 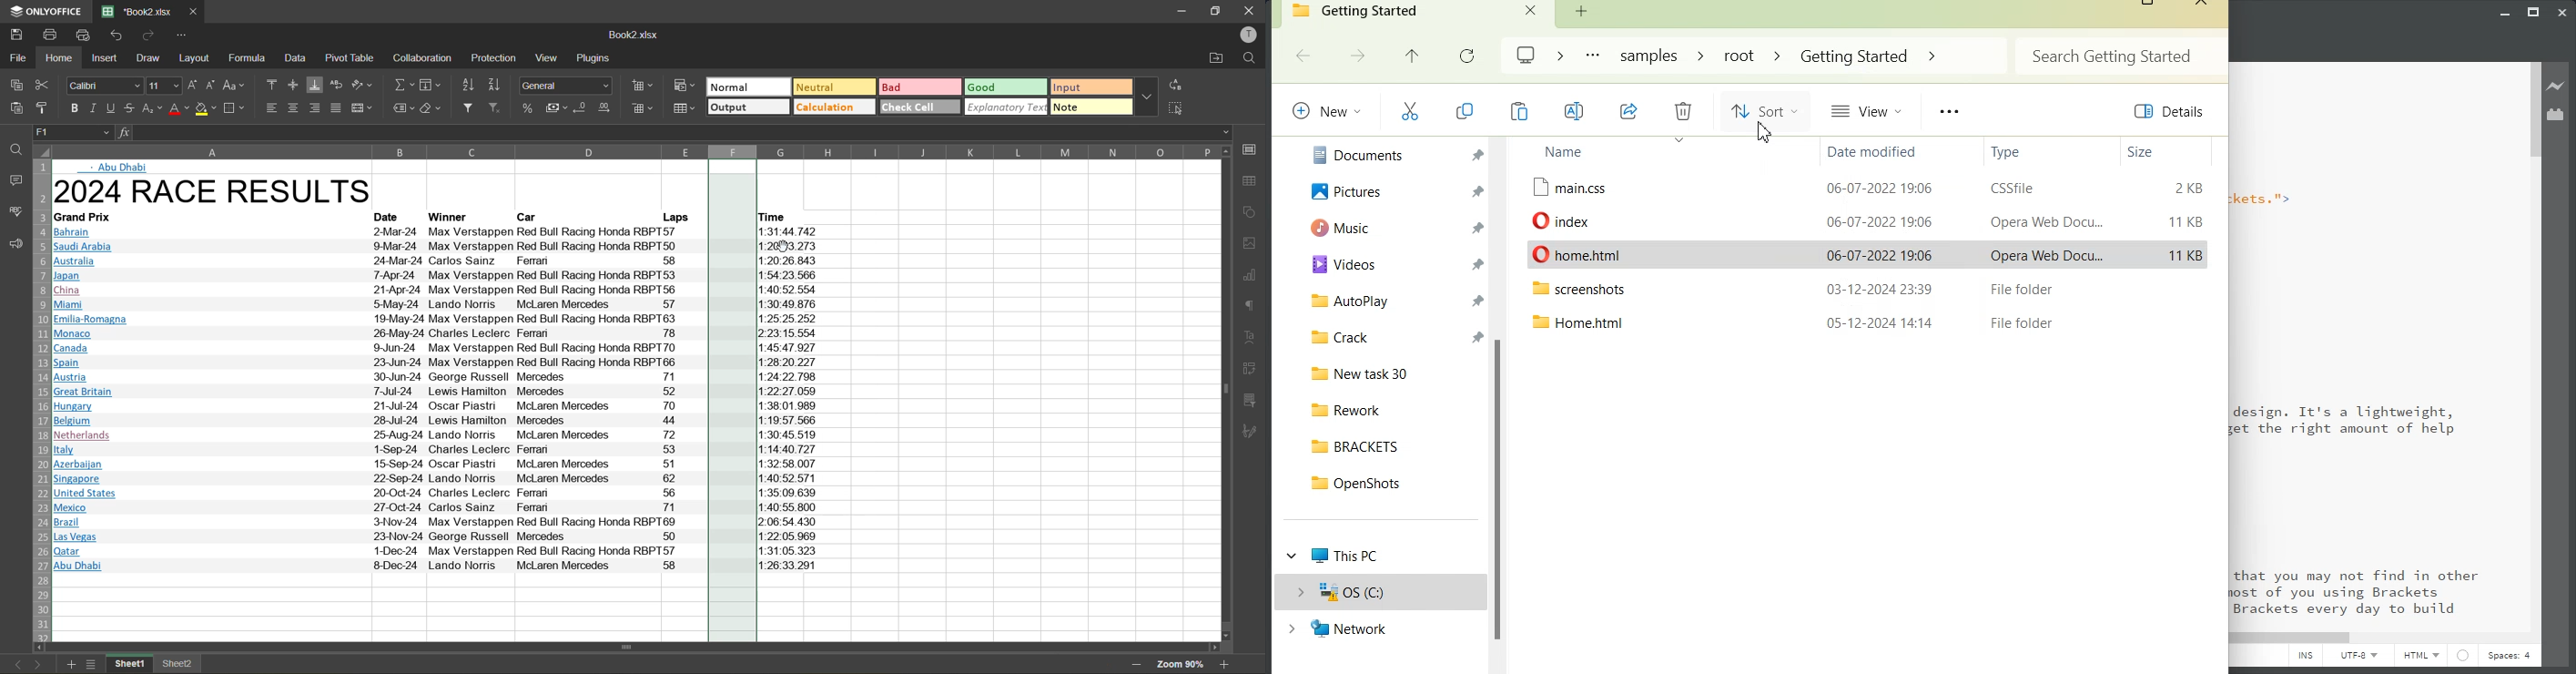 I want to click on fill color, so click(x=205, y=108).